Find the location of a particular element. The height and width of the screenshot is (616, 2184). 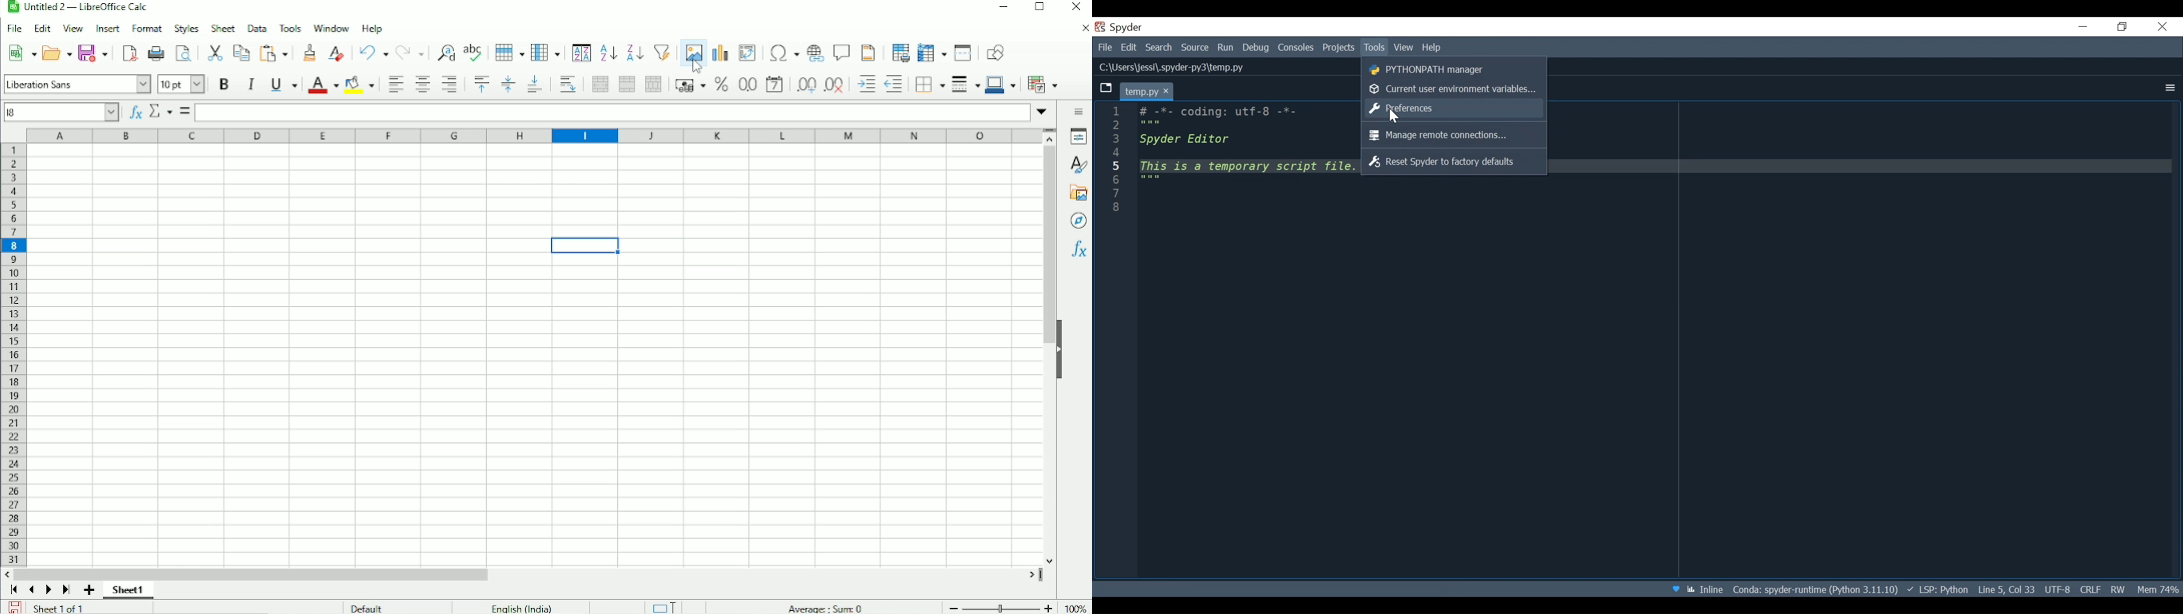

Language is located at coordinates (1936, 589).